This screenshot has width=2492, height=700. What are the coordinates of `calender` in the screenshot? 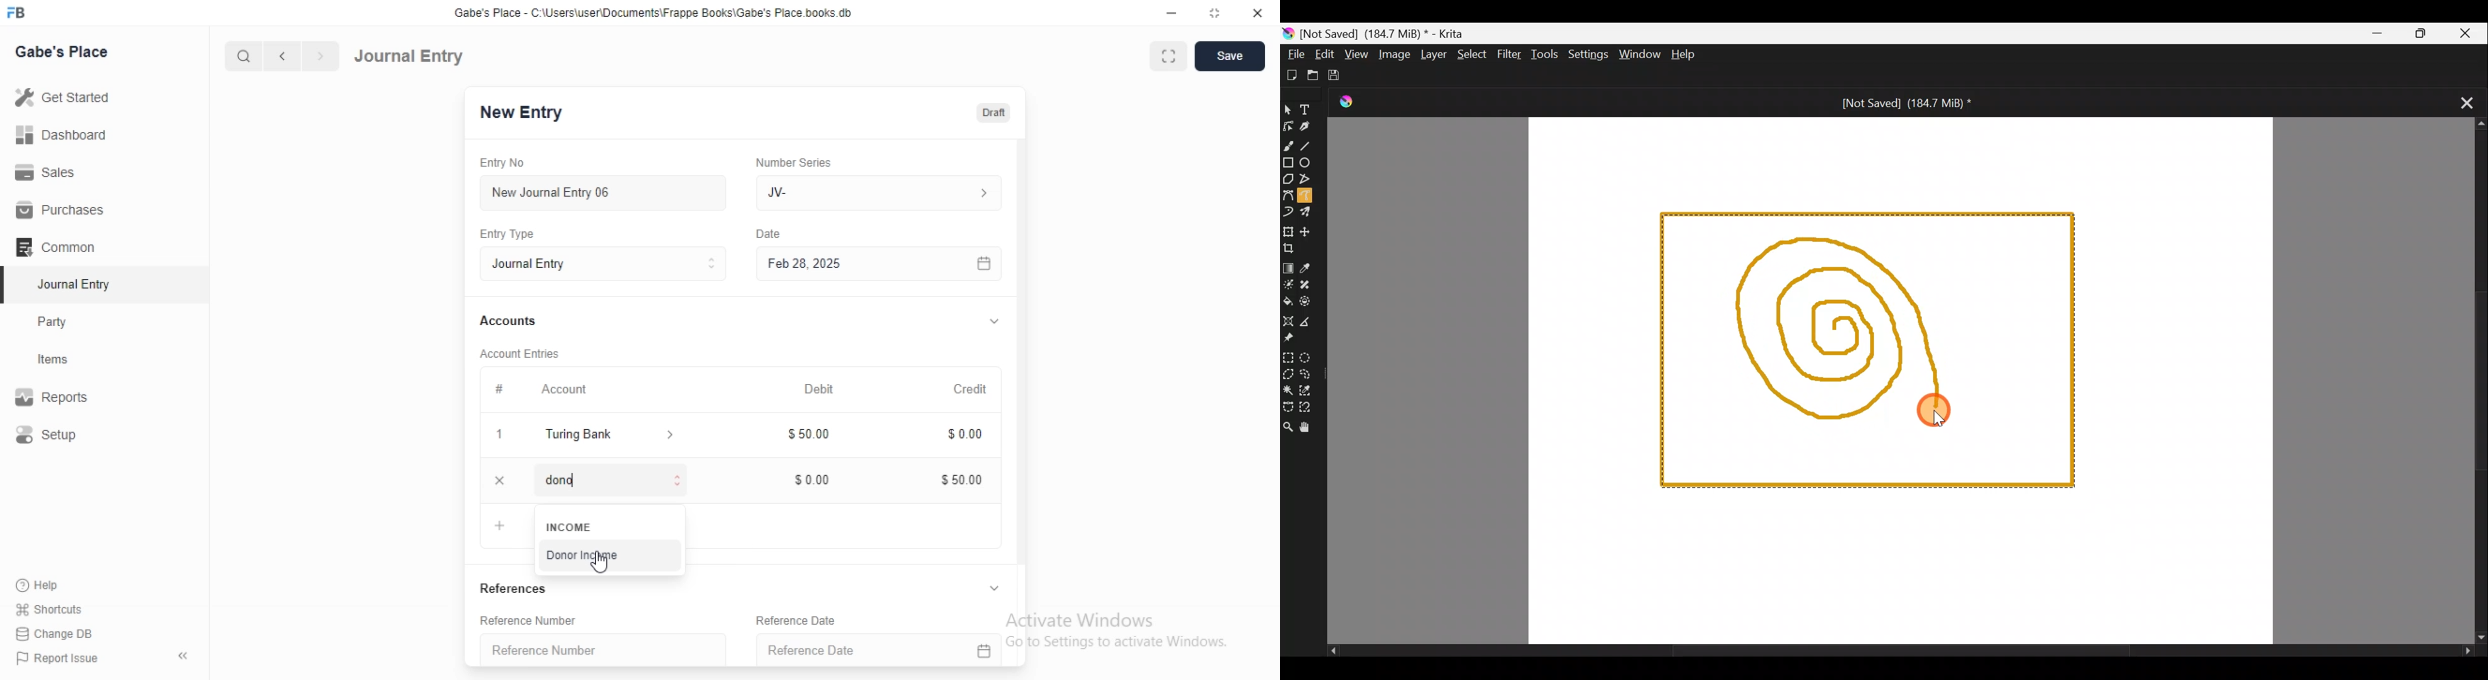 It's located at (983, 651).